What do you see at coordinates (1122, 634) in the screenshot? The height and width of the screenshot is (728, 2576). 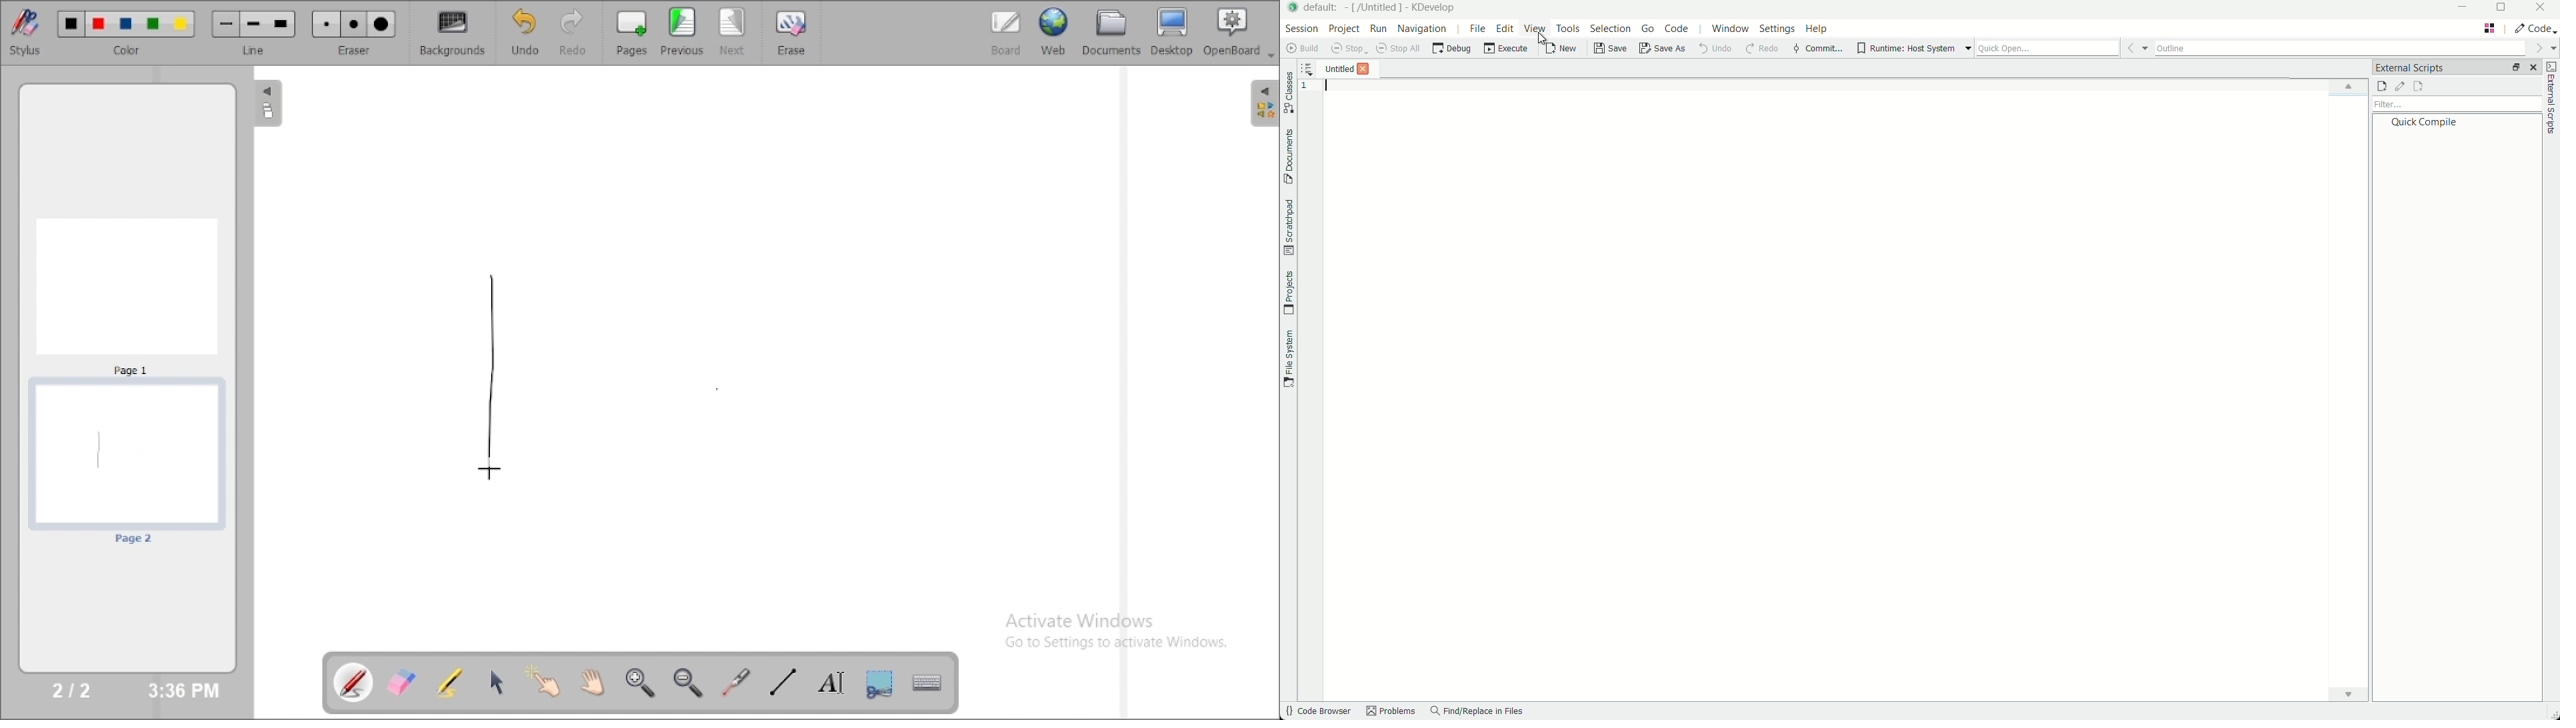 I see `Activate Windows
Go to Settings to activate Windows.` at bounding box center [1122, 634].